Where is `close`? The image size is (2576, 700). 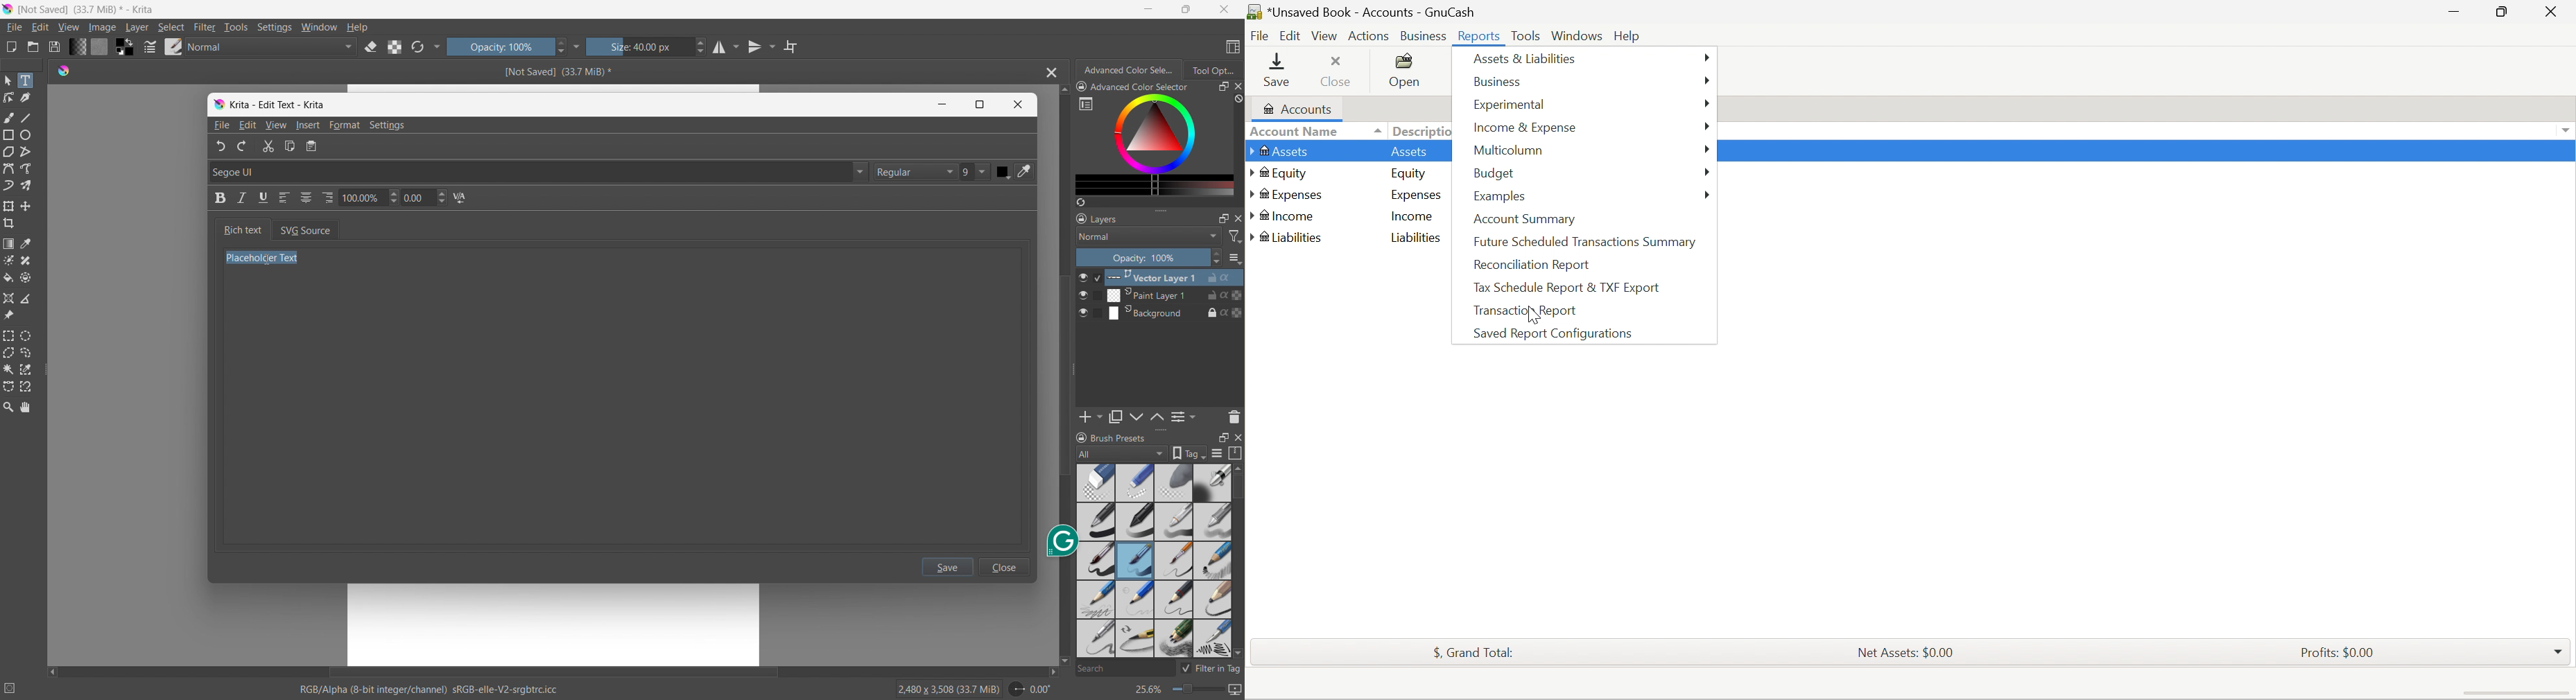
close is located at coordinates (1237, 436).